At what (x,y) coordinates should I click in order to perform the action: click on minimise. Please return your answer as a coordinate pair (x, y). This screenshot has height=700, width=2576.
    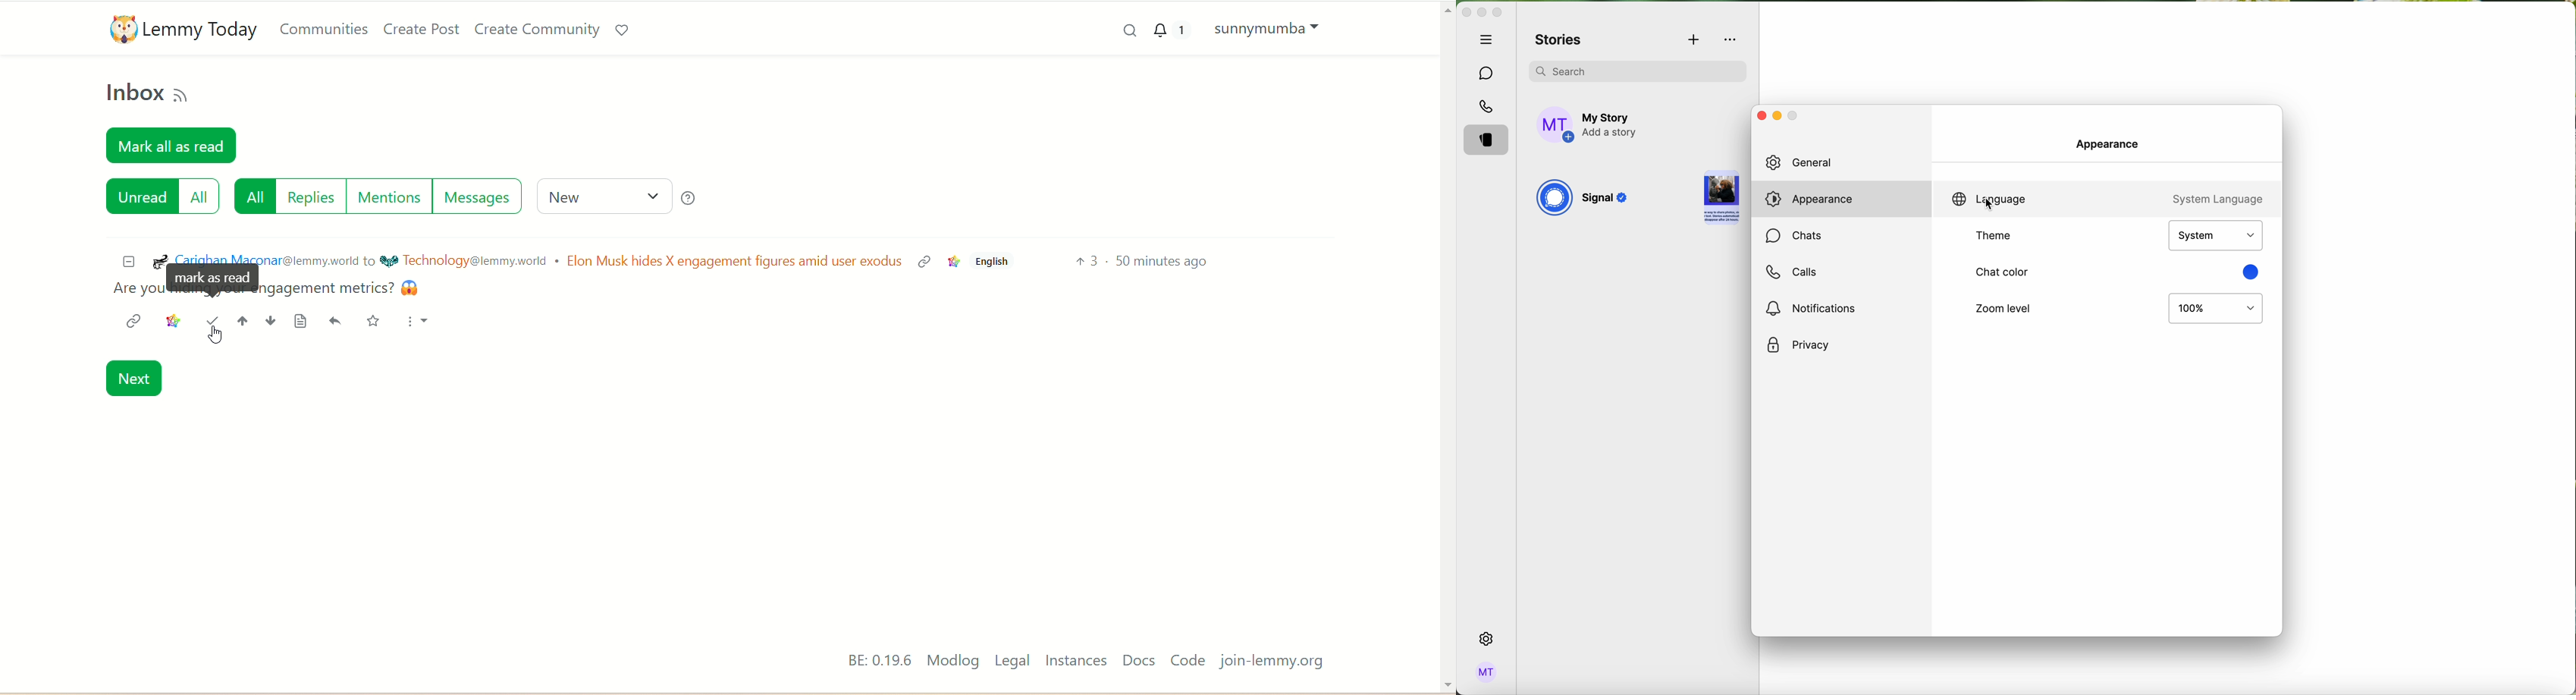
    Looking at the image, I should click on (1794, 118).